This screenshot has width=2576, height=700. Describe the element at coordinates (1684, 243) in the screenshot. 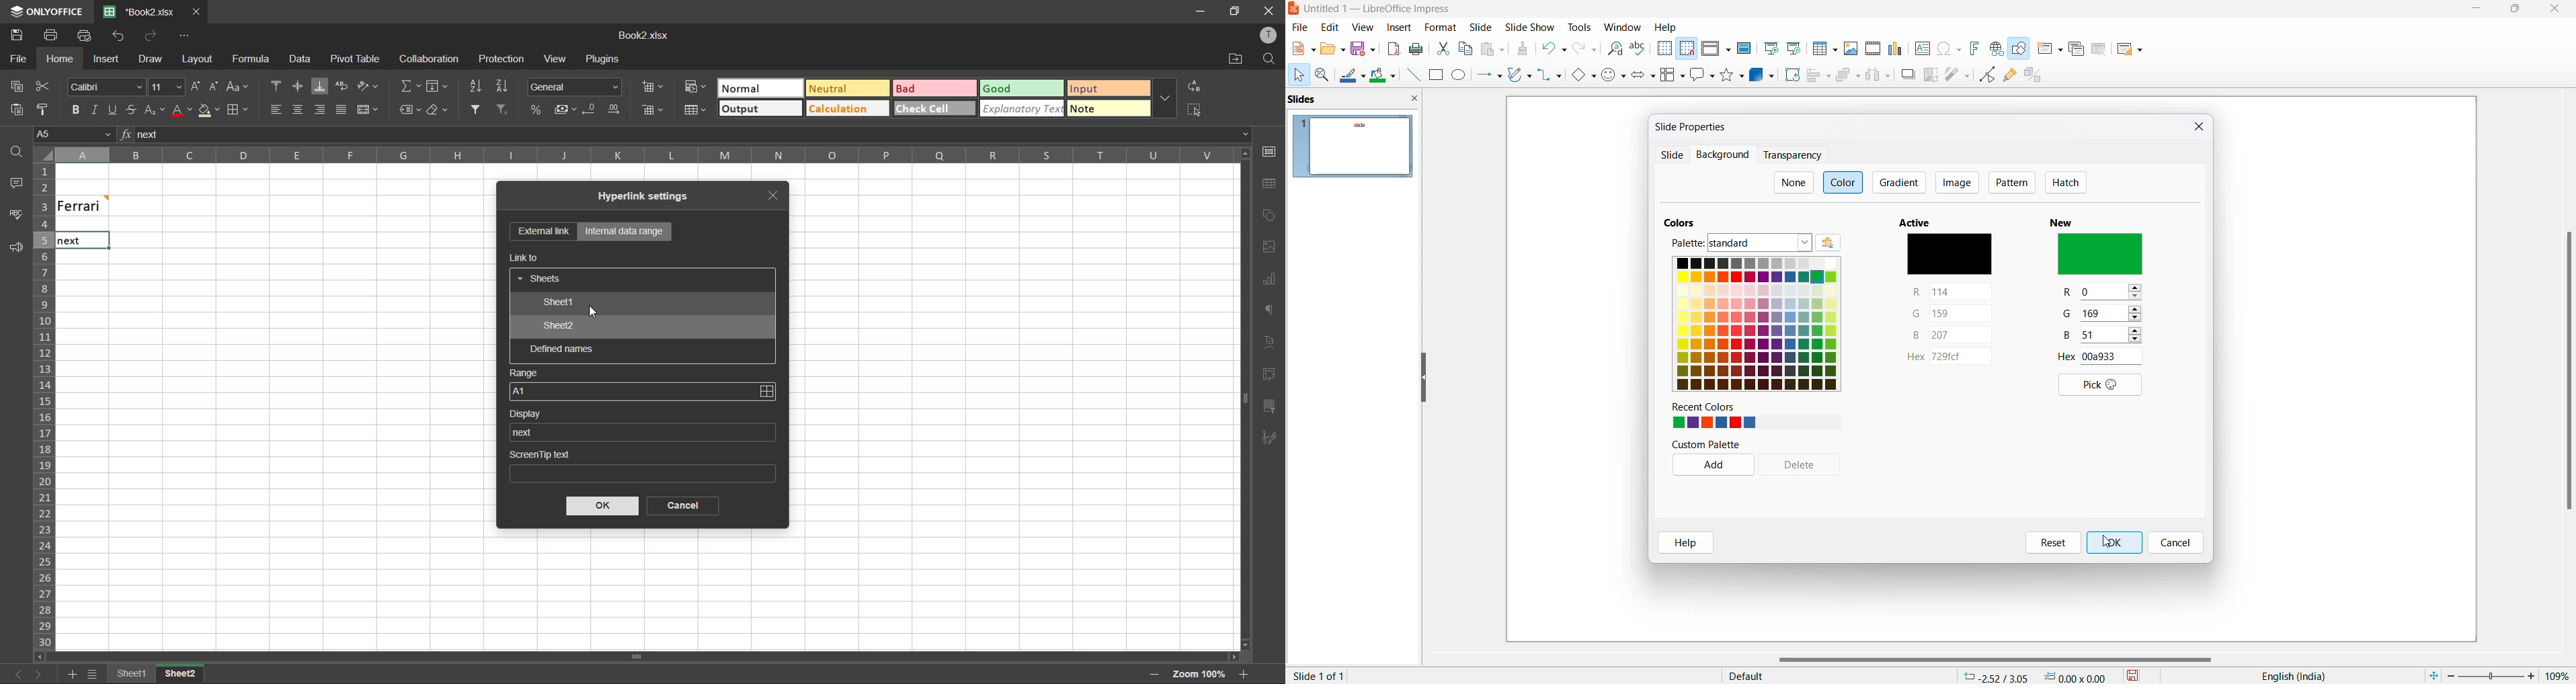

I see `palette ` at that location.